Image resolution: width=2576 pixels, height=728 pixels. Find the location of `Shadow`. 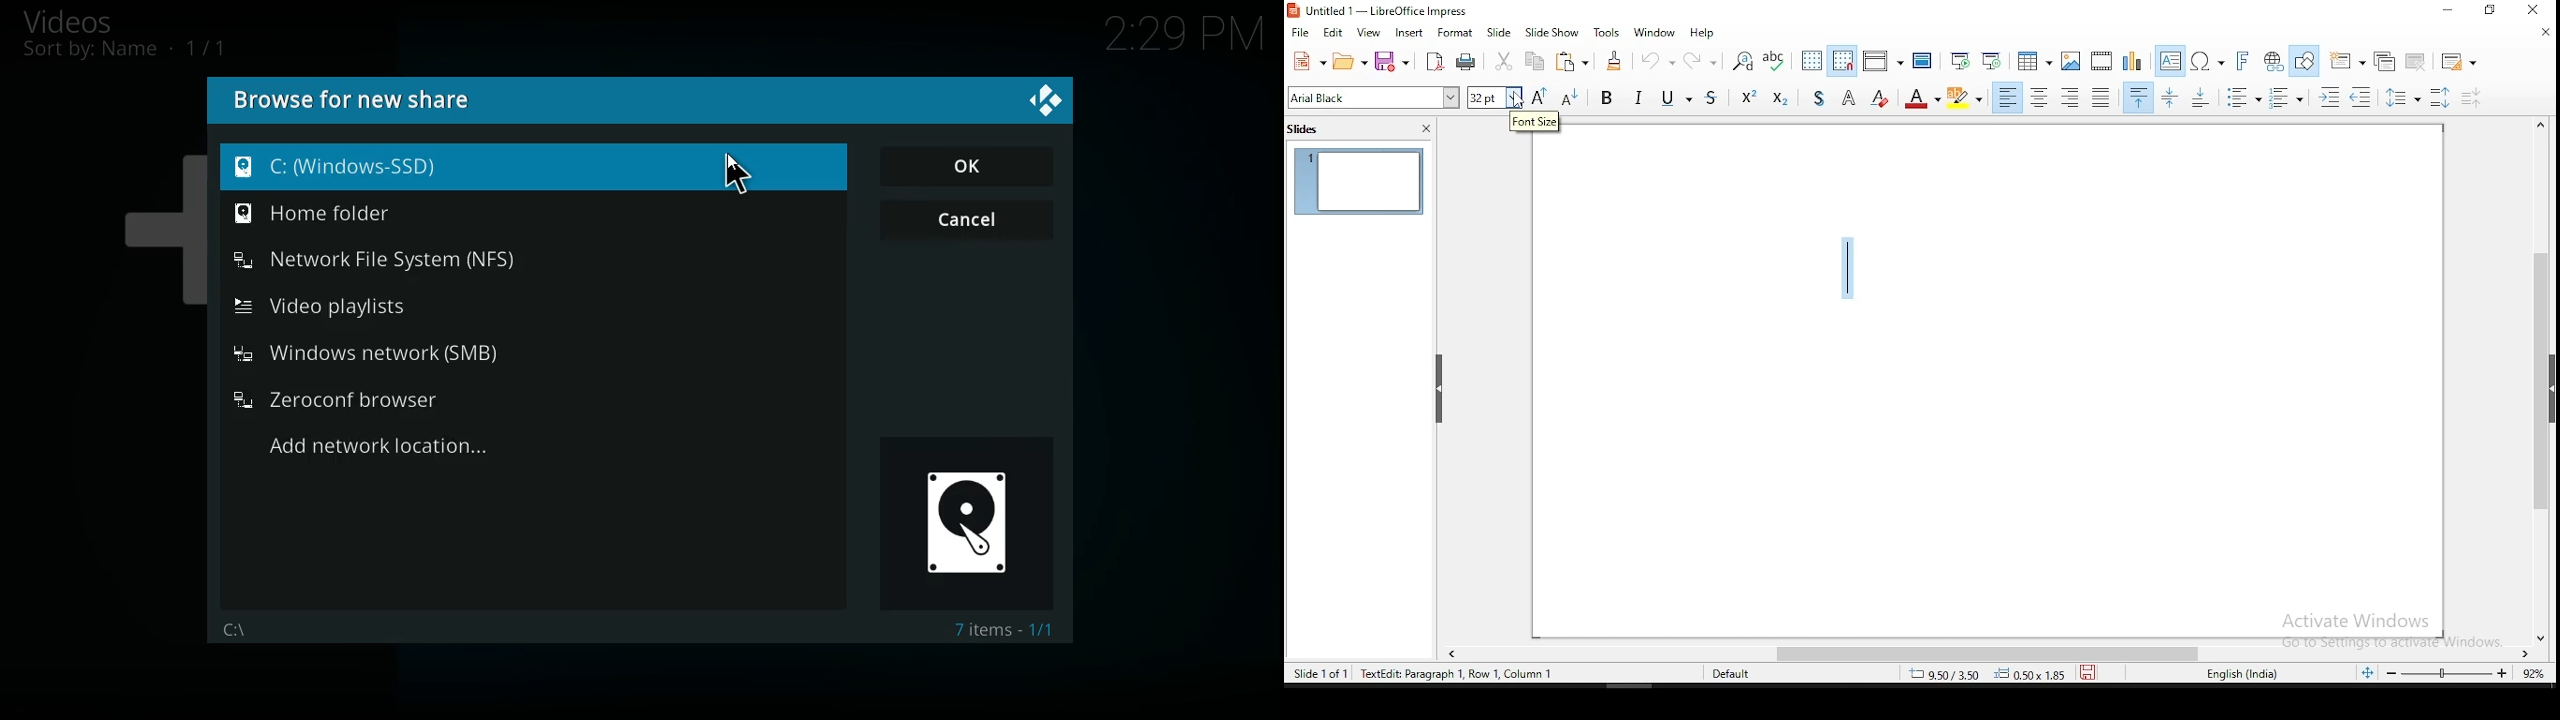

Shadow is located at coordinates (1819, 96).